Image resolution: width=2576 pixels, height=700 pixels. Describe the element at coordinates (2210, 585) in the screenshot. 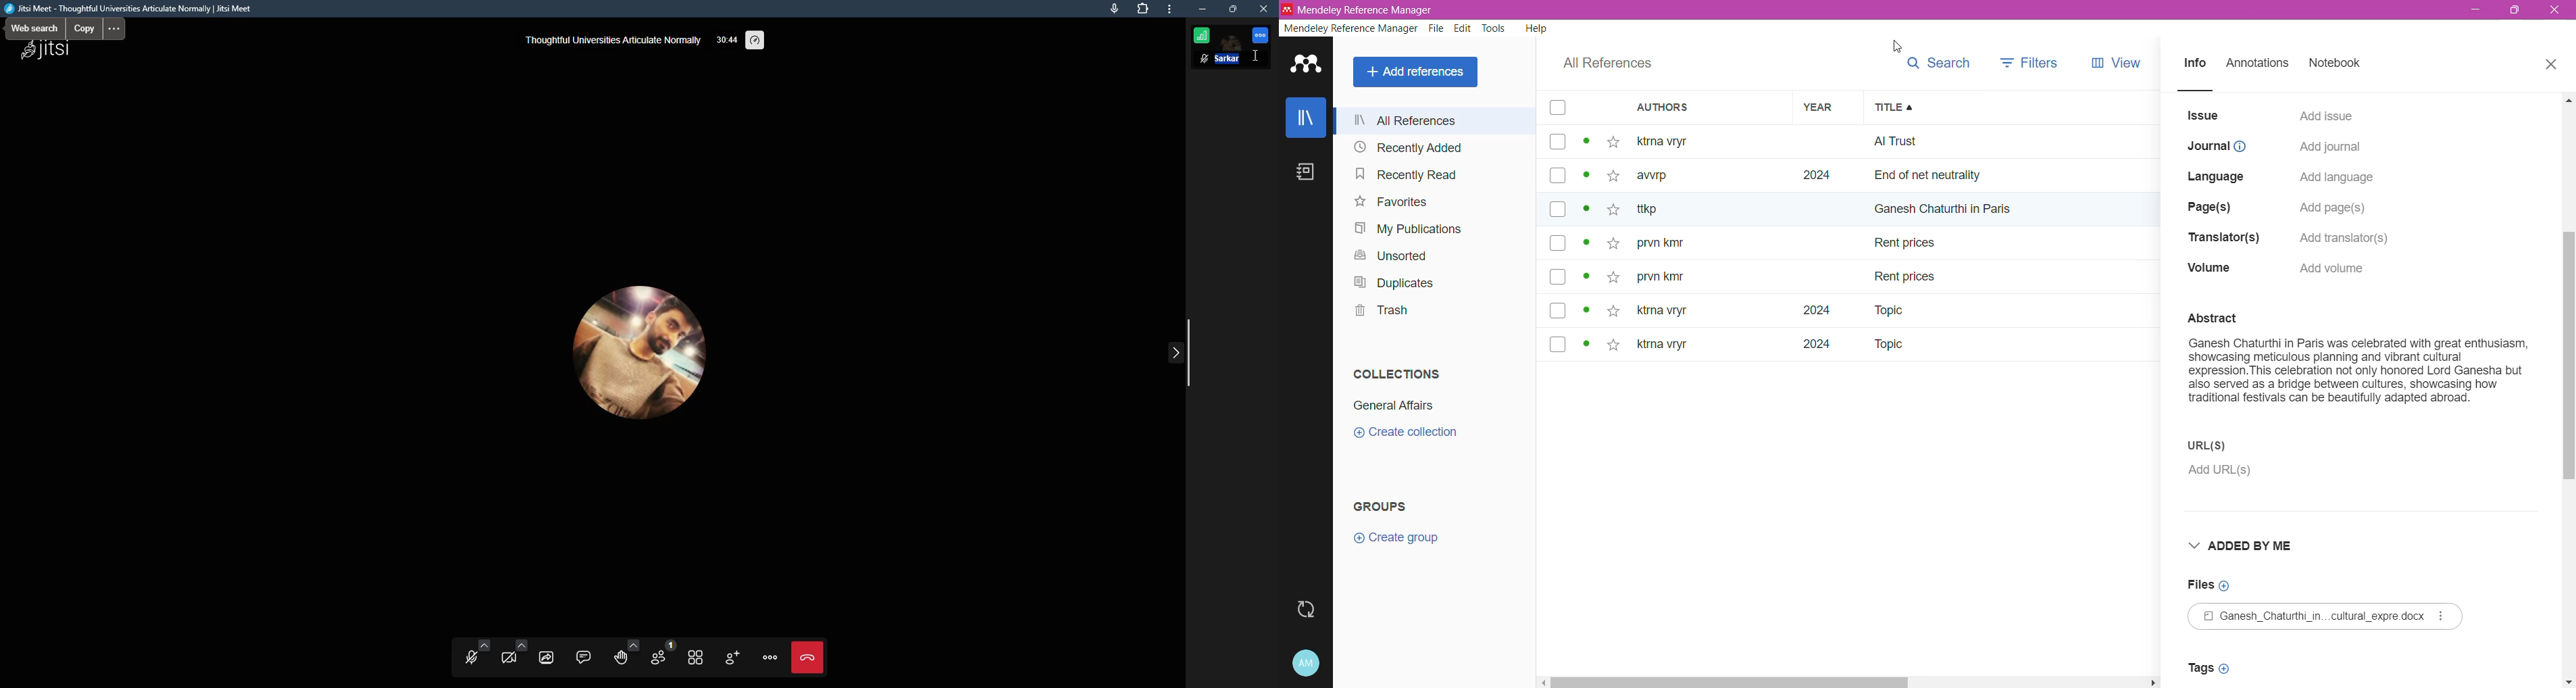

I see `Files` at that location.